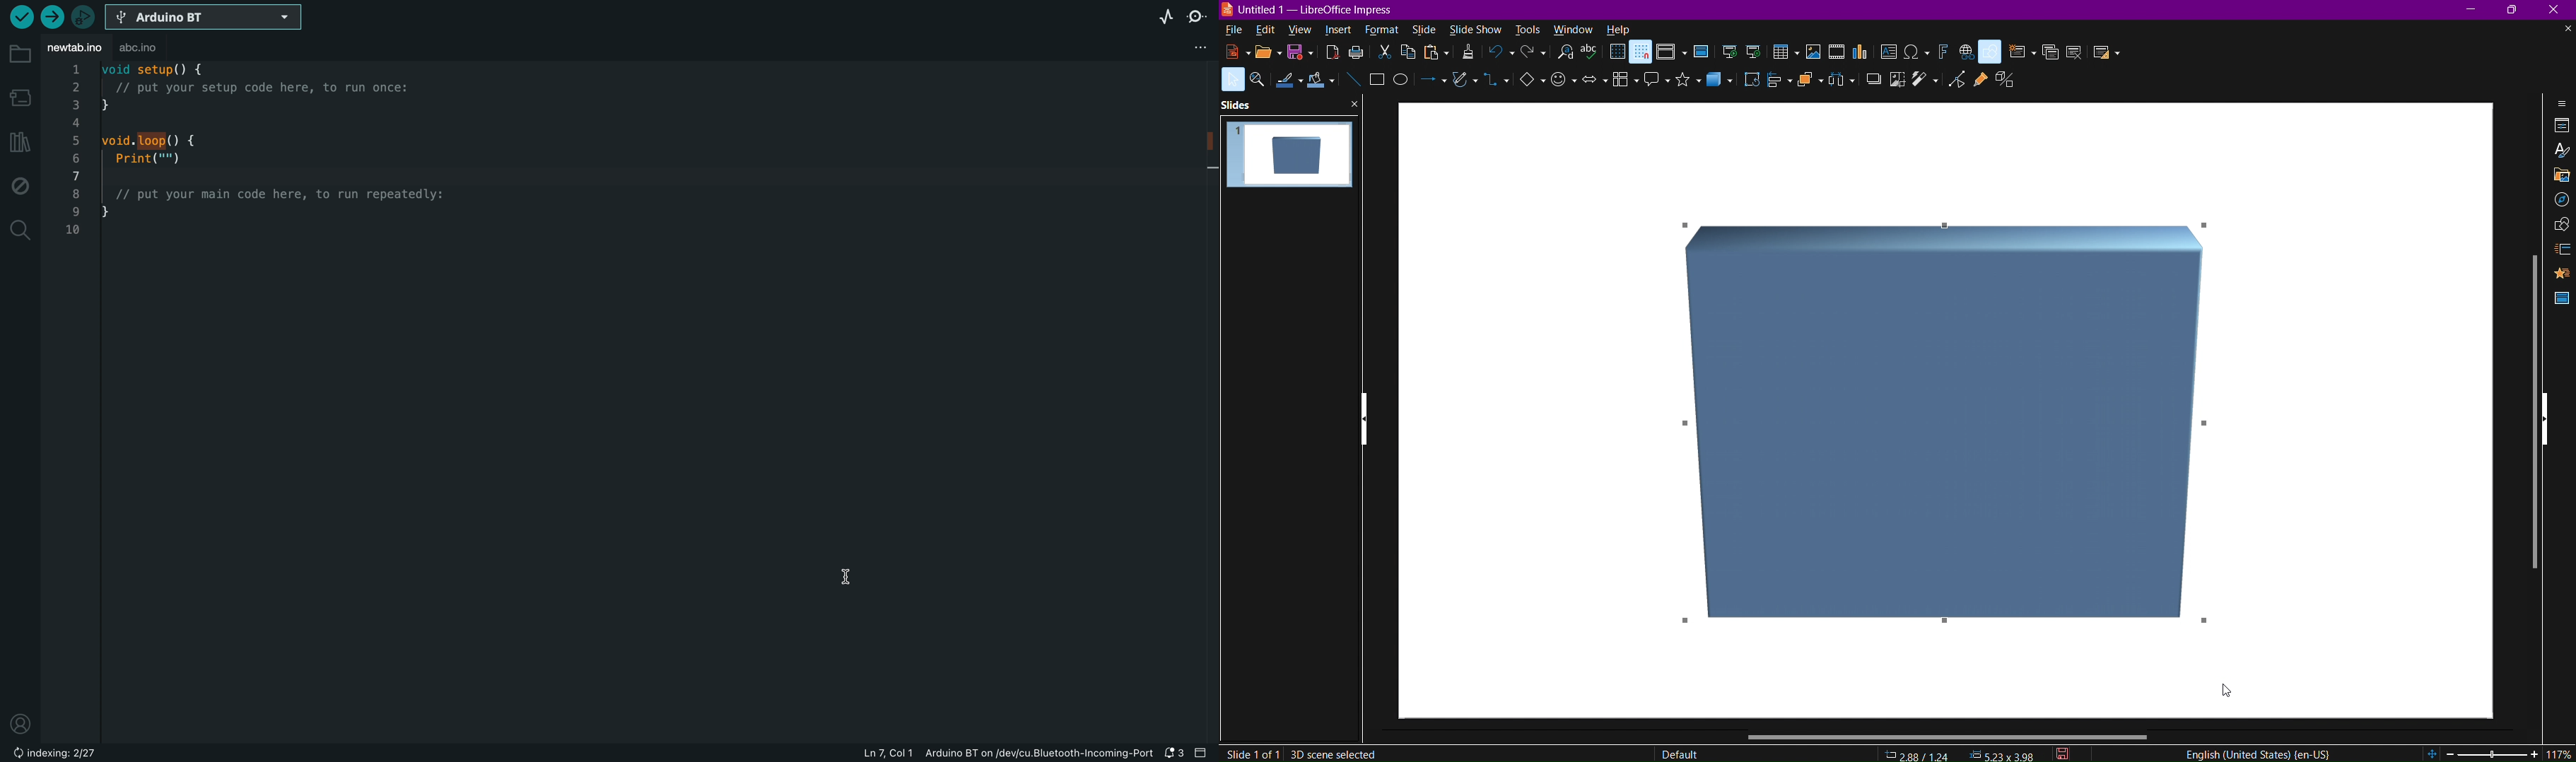 The image size is (2576, 784). What do you see at coordinates (1377, 81) in the screenshot?
I see `Rectangle` at bounding box center [1377, 81].